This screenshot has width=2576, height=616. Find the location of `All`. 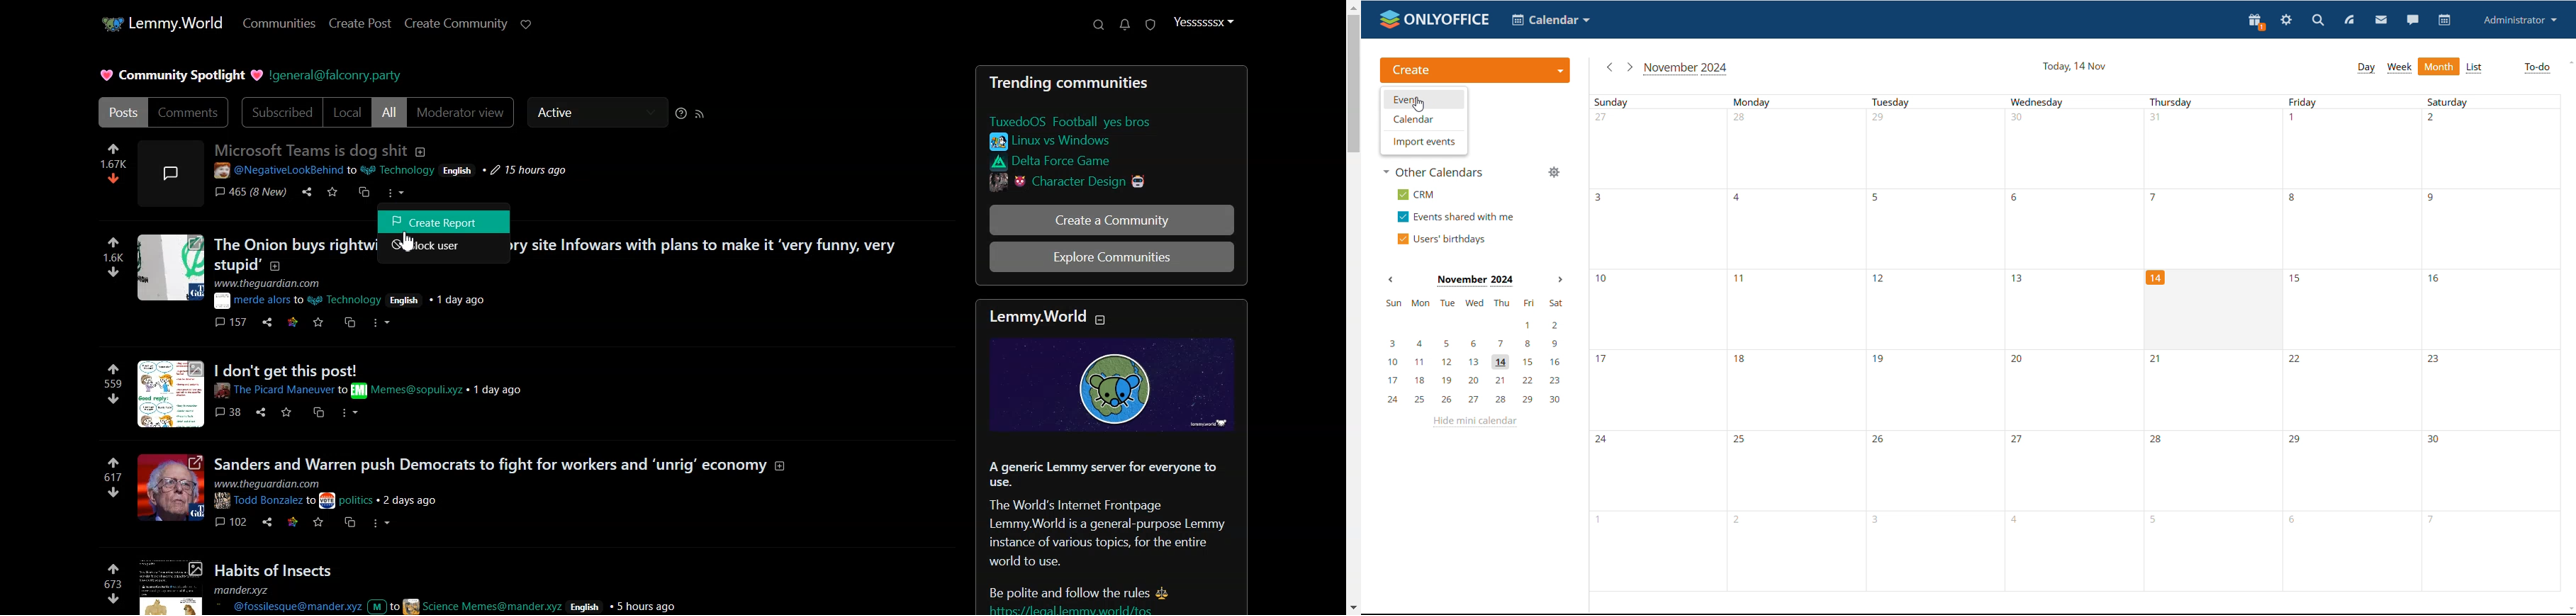

All is located at coordinates (390, 112).